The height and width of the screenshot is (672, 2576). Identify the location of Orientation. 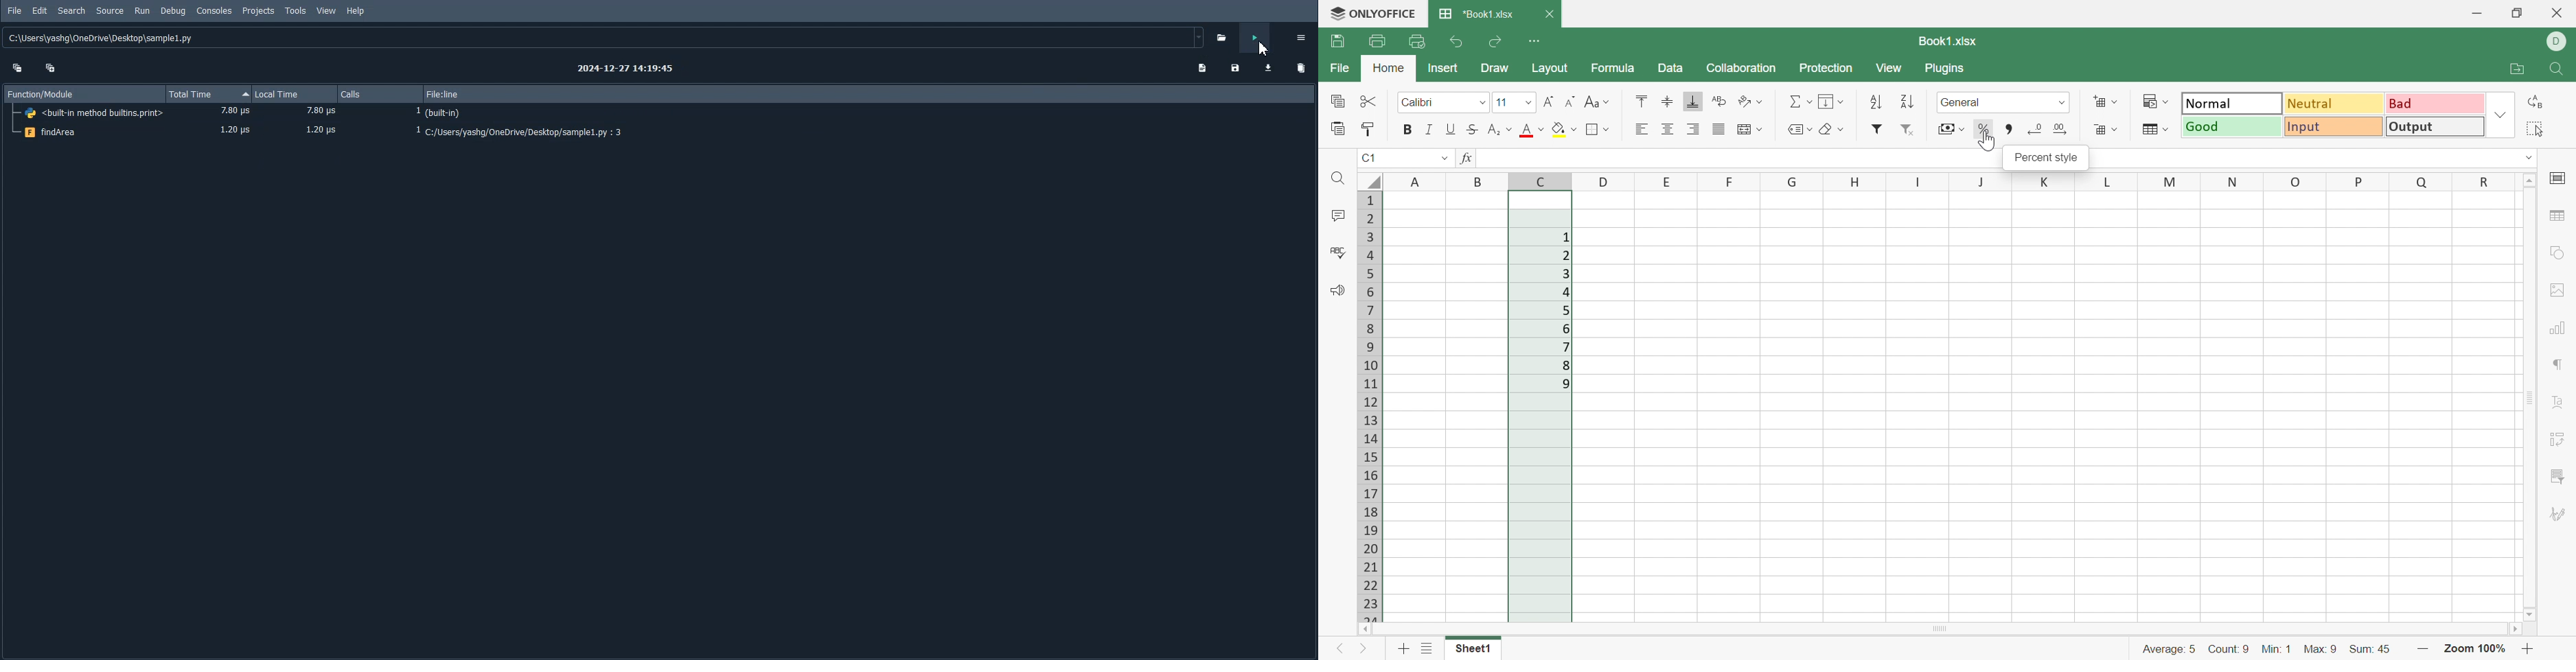
(1751, 102).